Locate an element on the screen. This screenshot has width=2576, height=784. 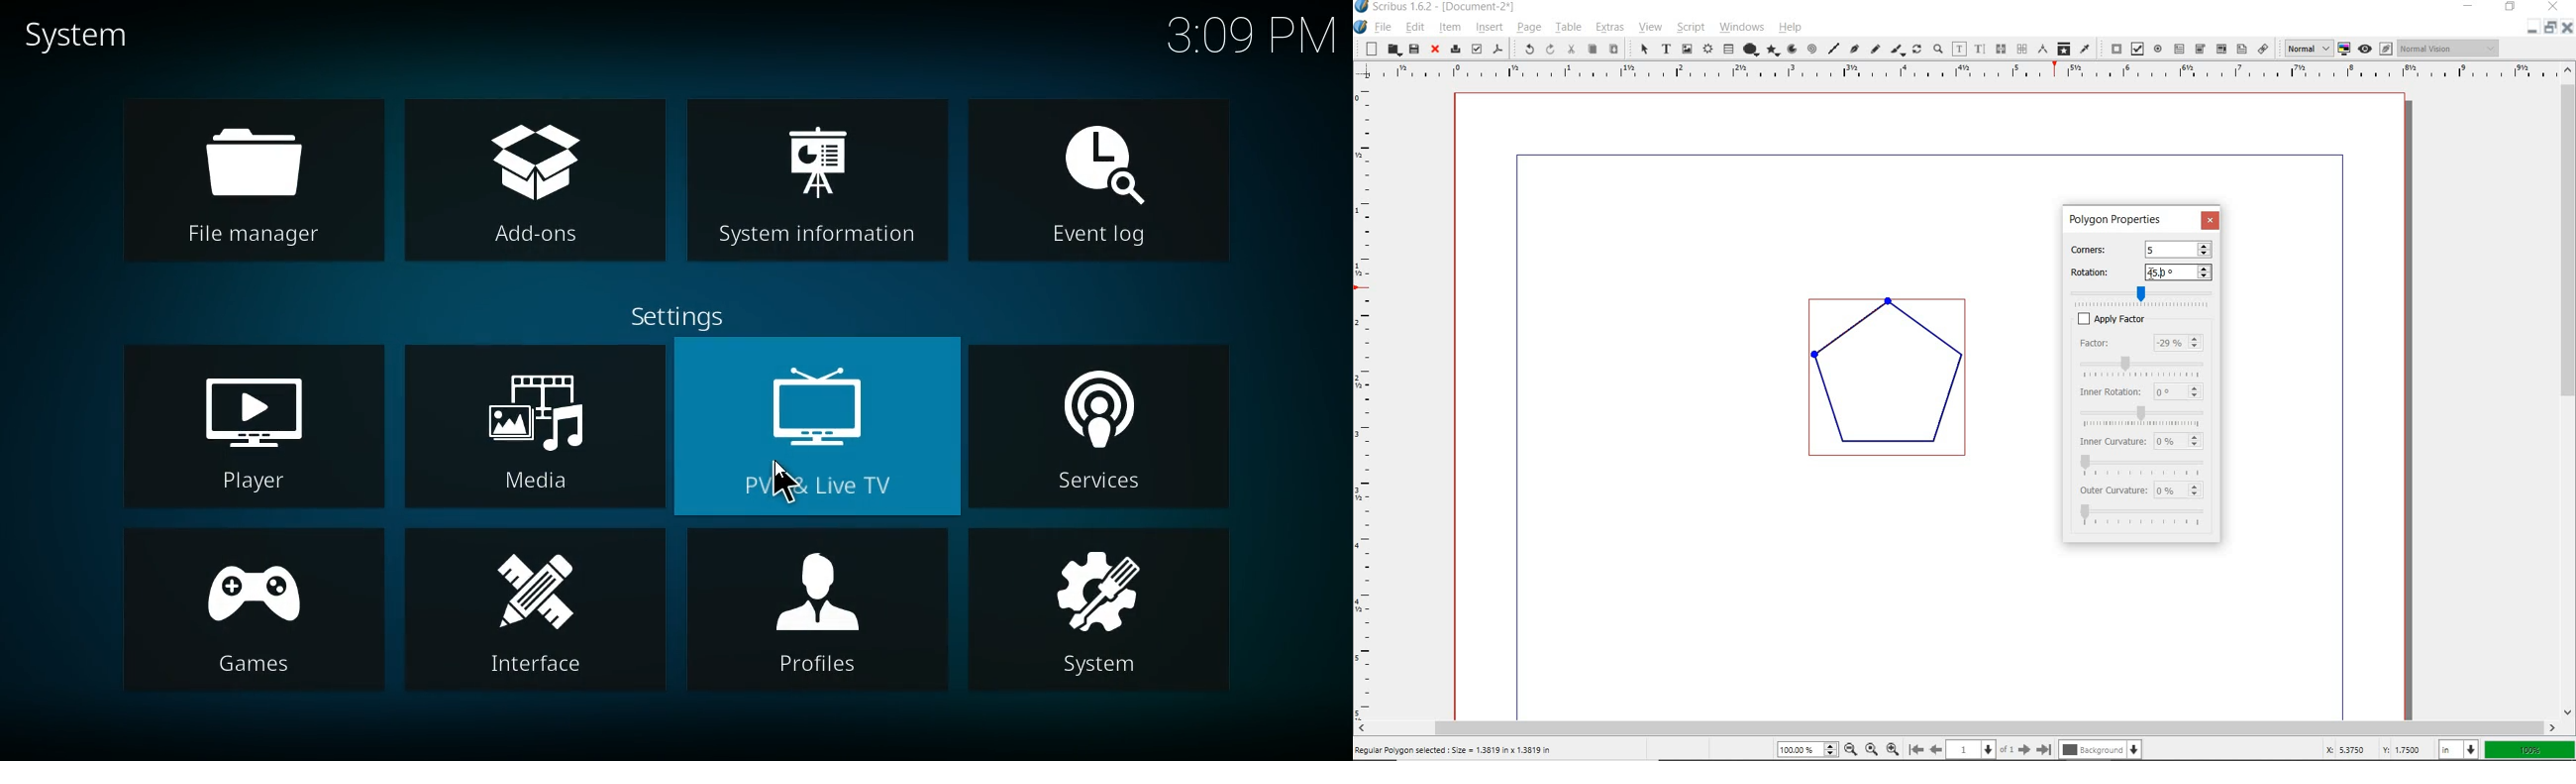
OUTER CURVATURE is located at coordinates (2114, 492).